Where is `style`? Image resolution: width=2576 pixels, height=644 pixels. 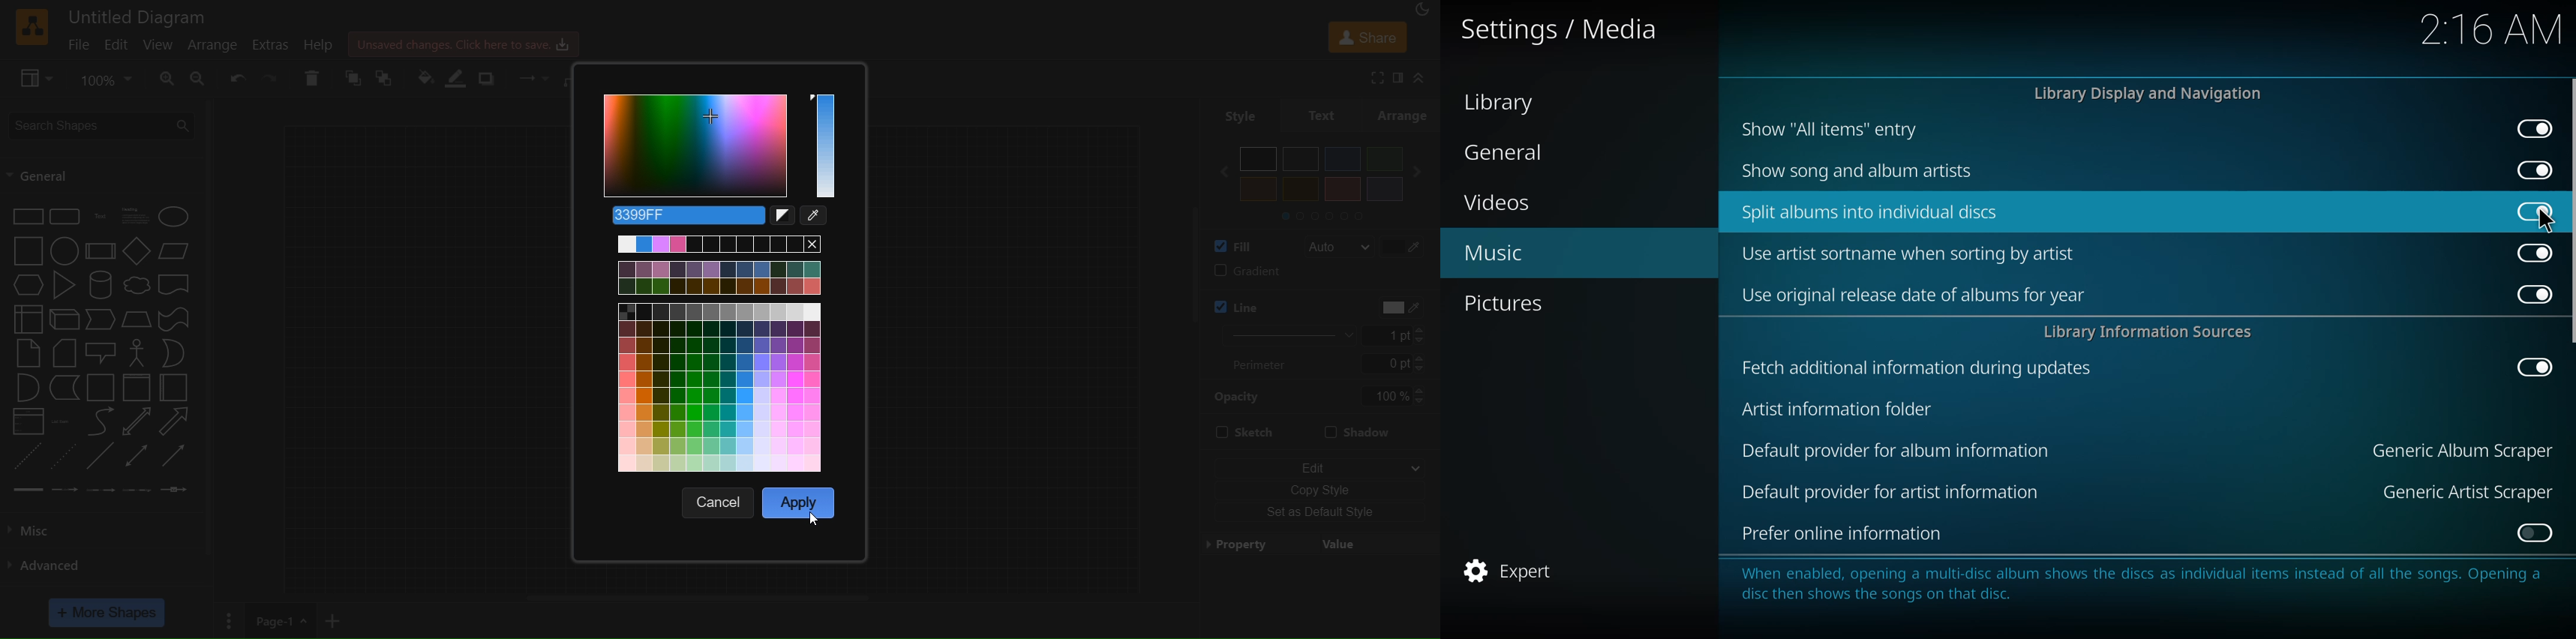 style is located at coordinates (1233, 115).